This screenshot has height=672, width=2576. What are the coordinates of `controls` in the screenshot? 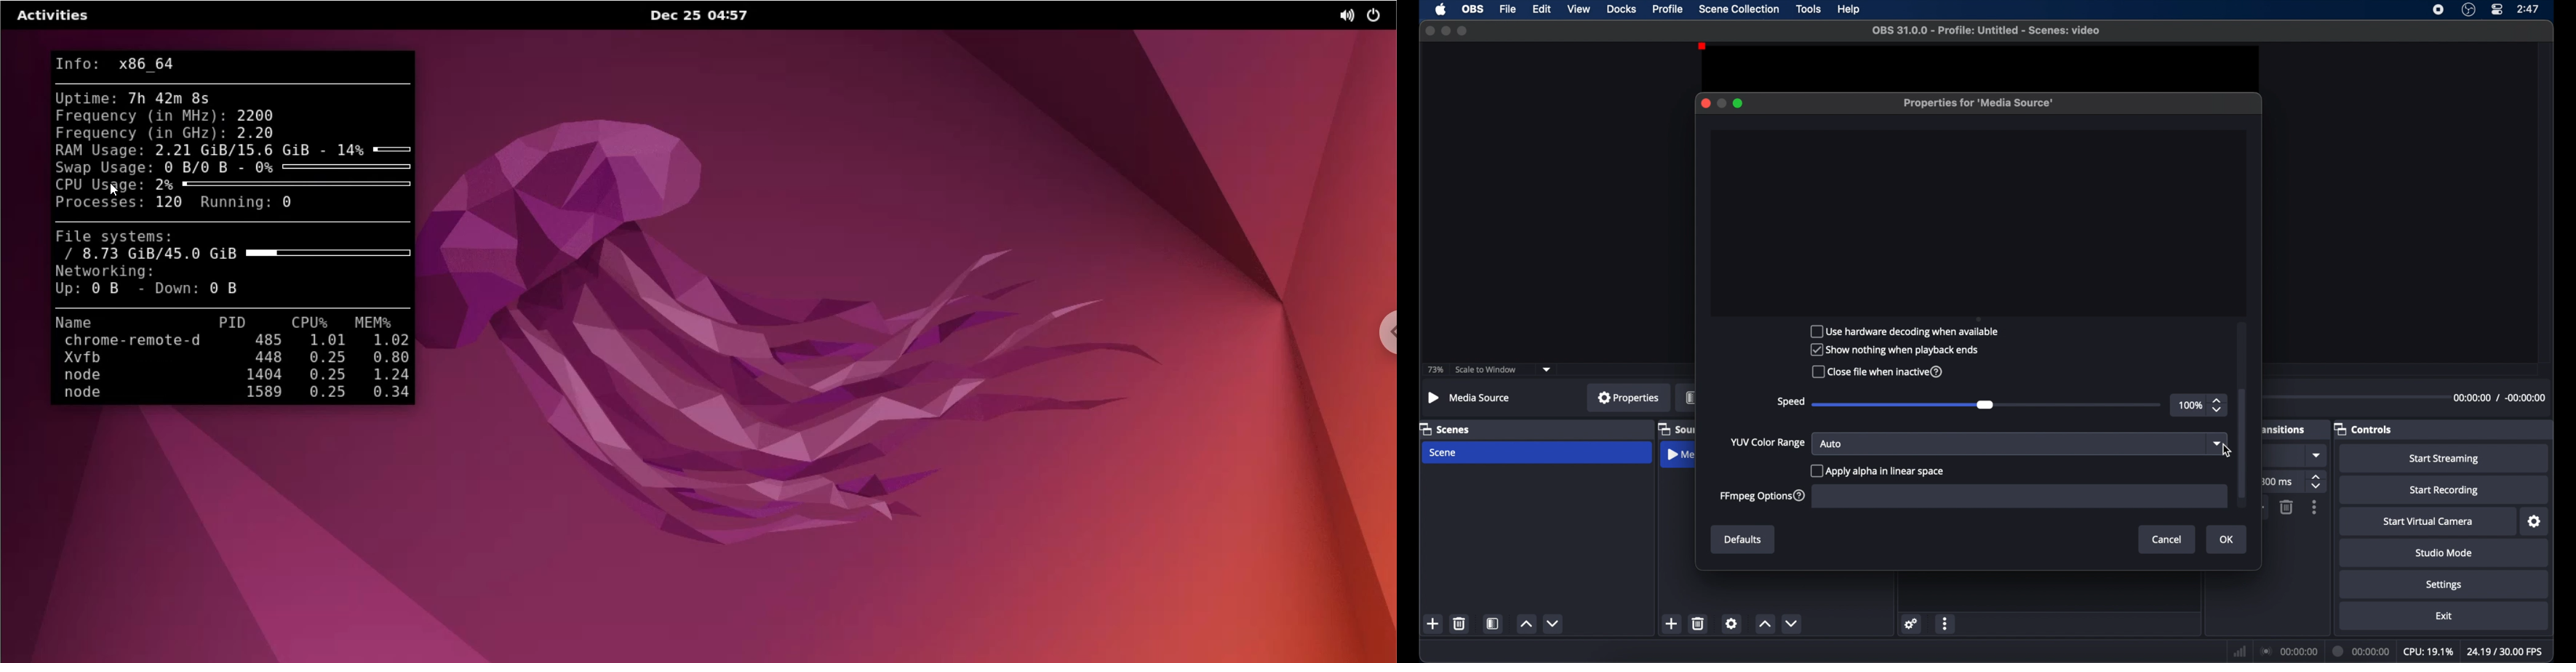 It's located at (2364, 428).